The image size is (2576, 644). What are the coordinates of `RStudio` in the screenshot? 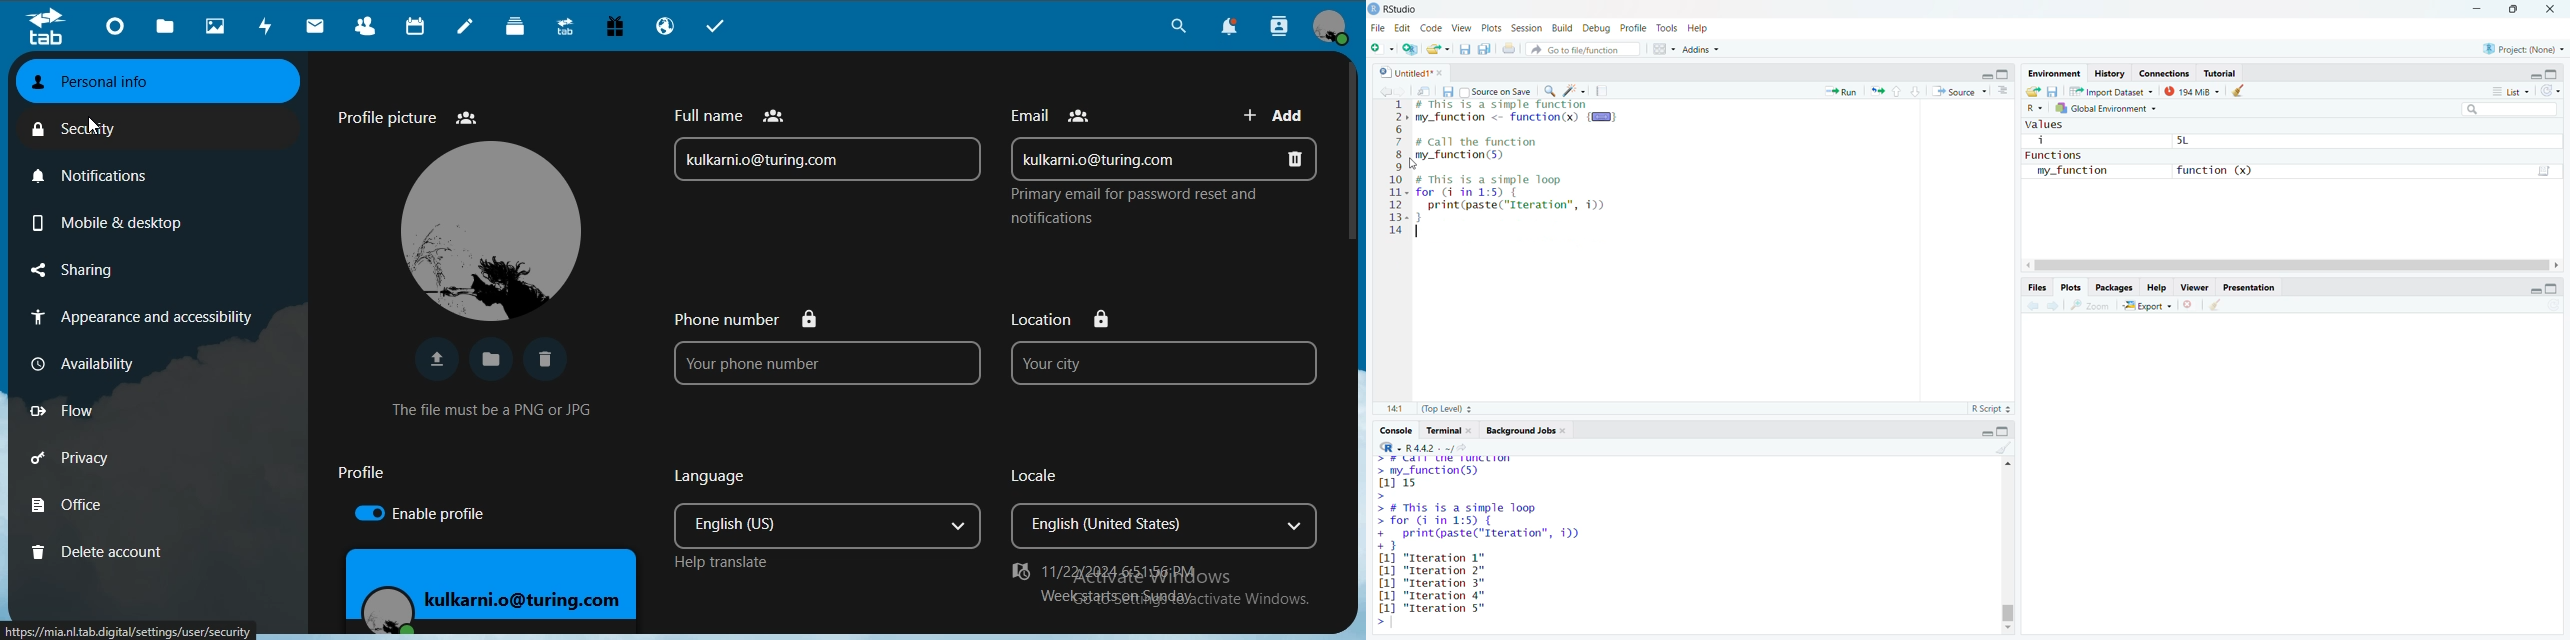 It's located at (1407, 8).